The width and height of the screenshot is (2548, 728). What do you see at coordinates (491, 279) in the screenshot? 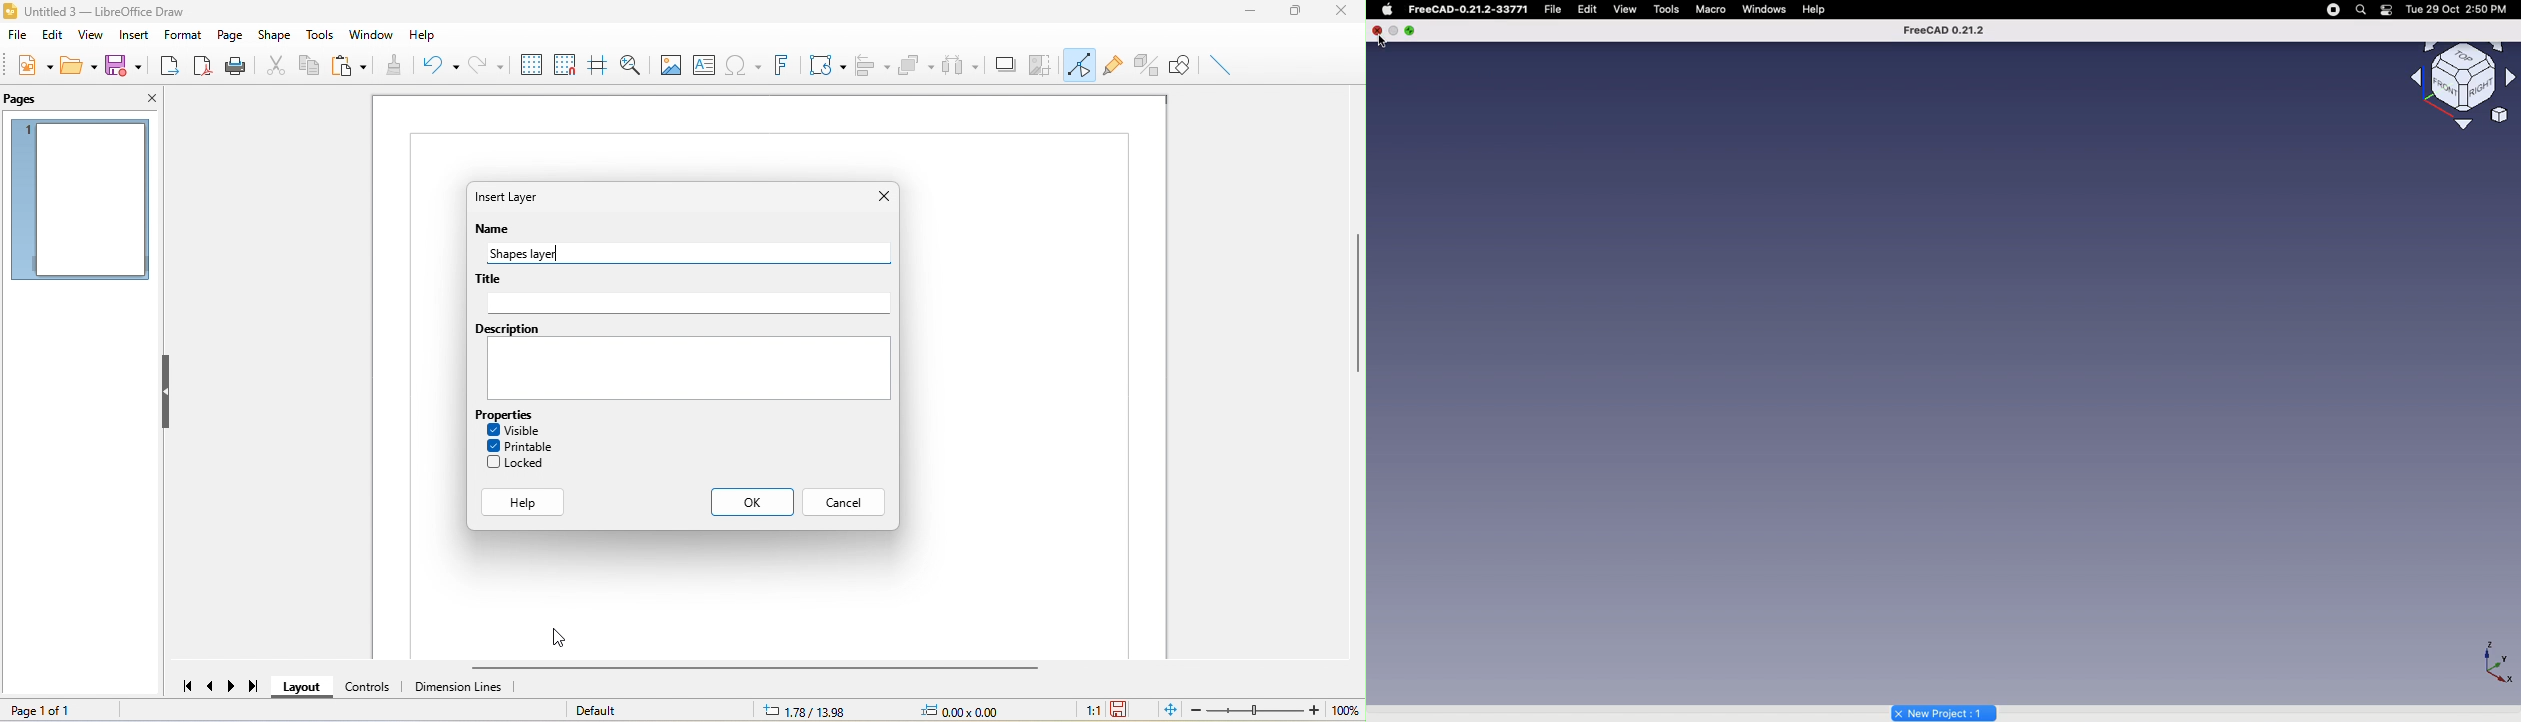
I see `title` at bounding box center [491, 279].